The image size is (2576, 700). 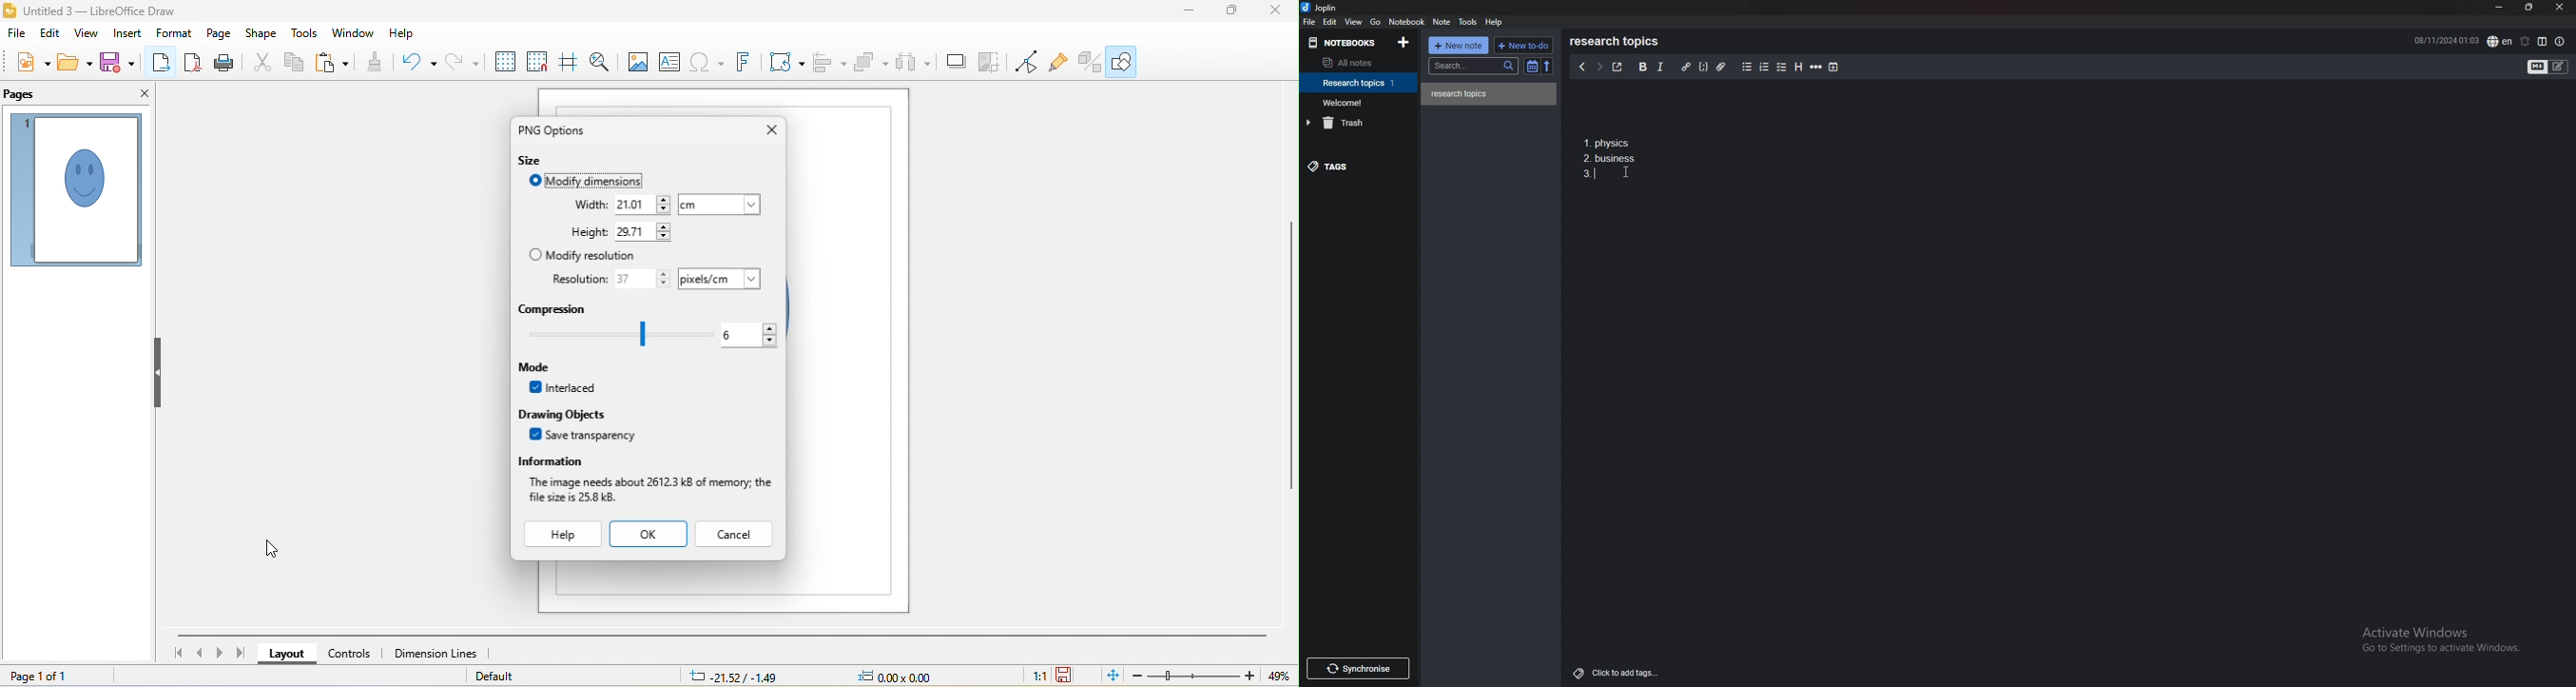 I want to click on image information, so click(x=653, y=490).